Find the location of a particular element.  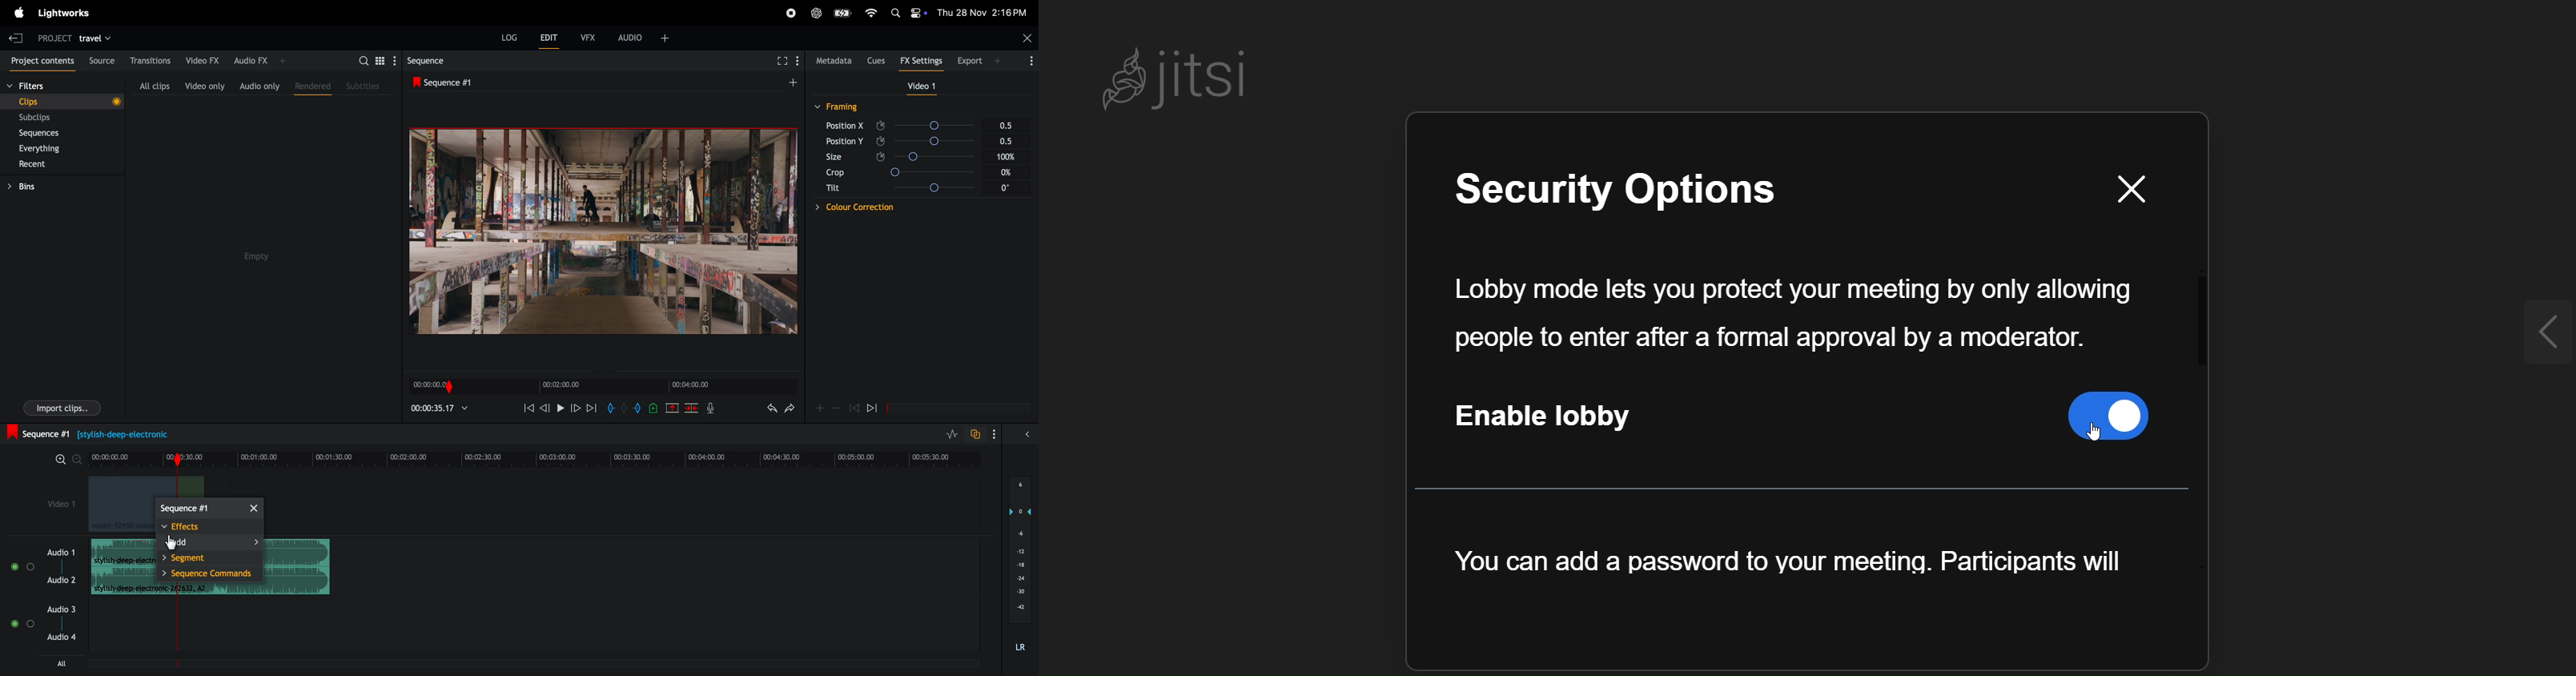

project contents is located at coordinates (41, 61).